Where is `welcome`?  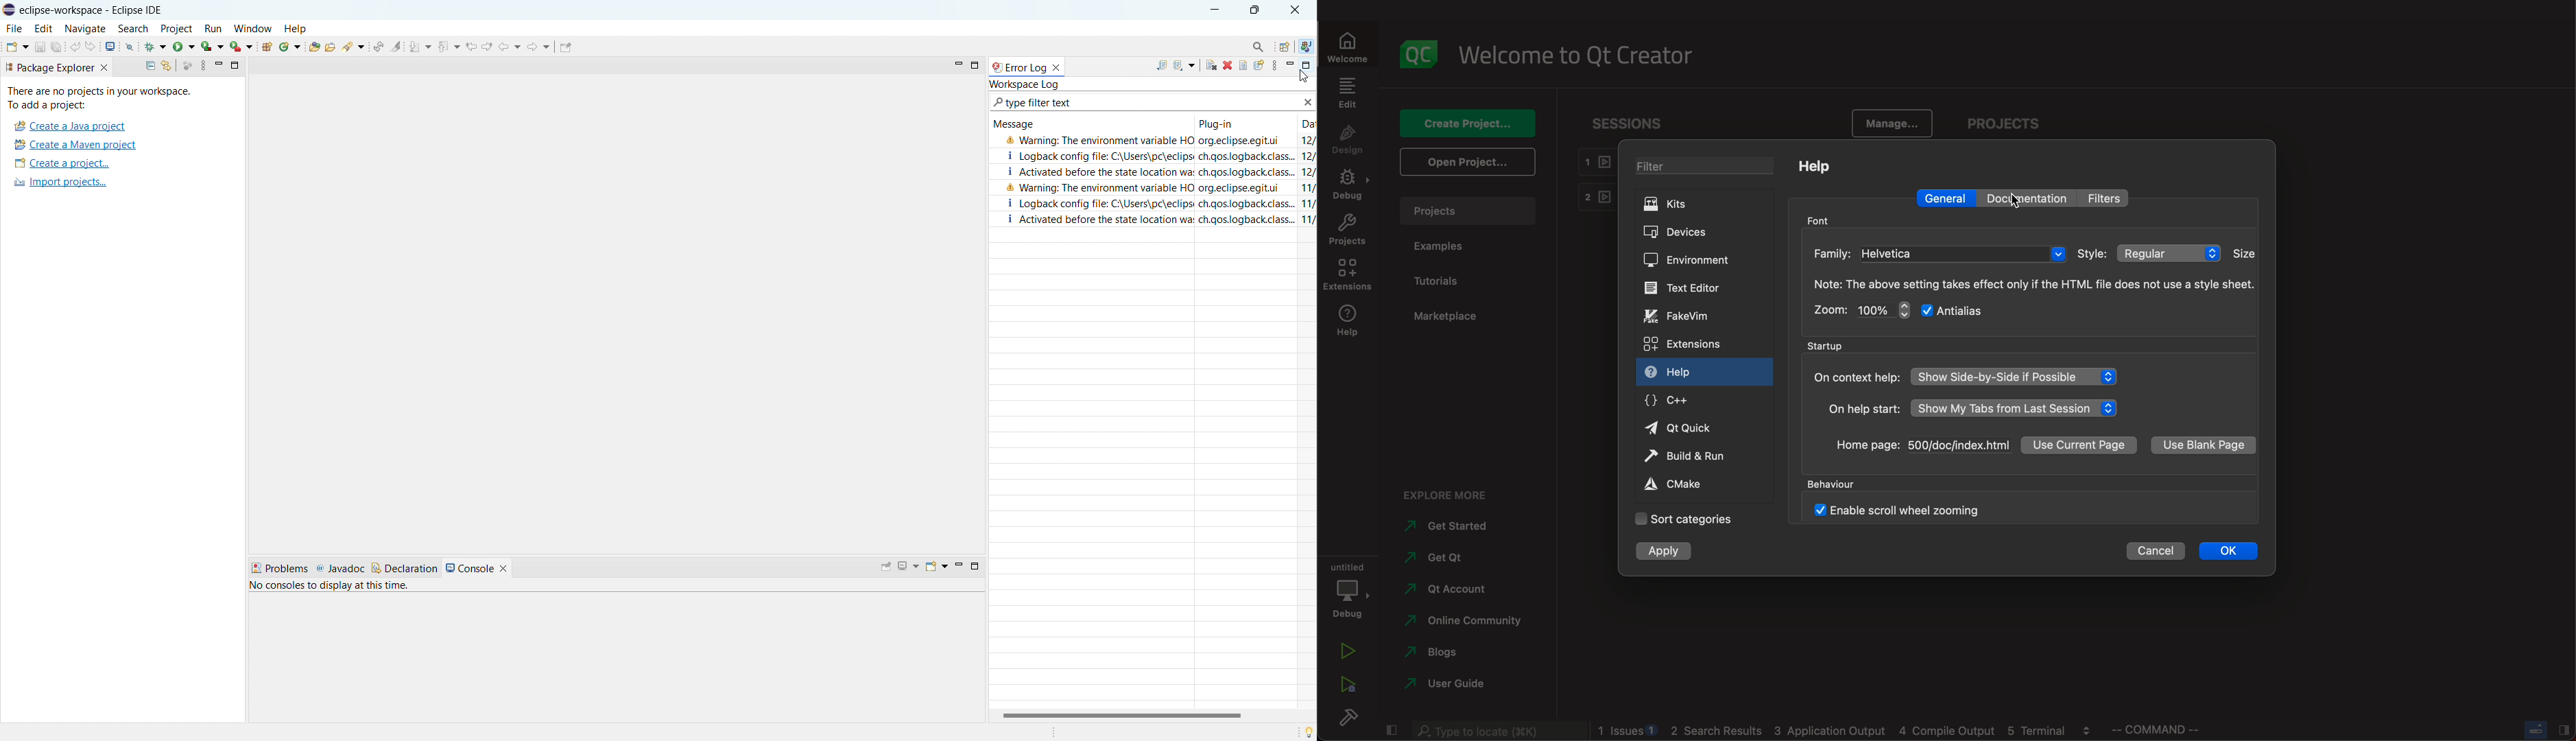 welcome is located at coordinates (1576, 56).